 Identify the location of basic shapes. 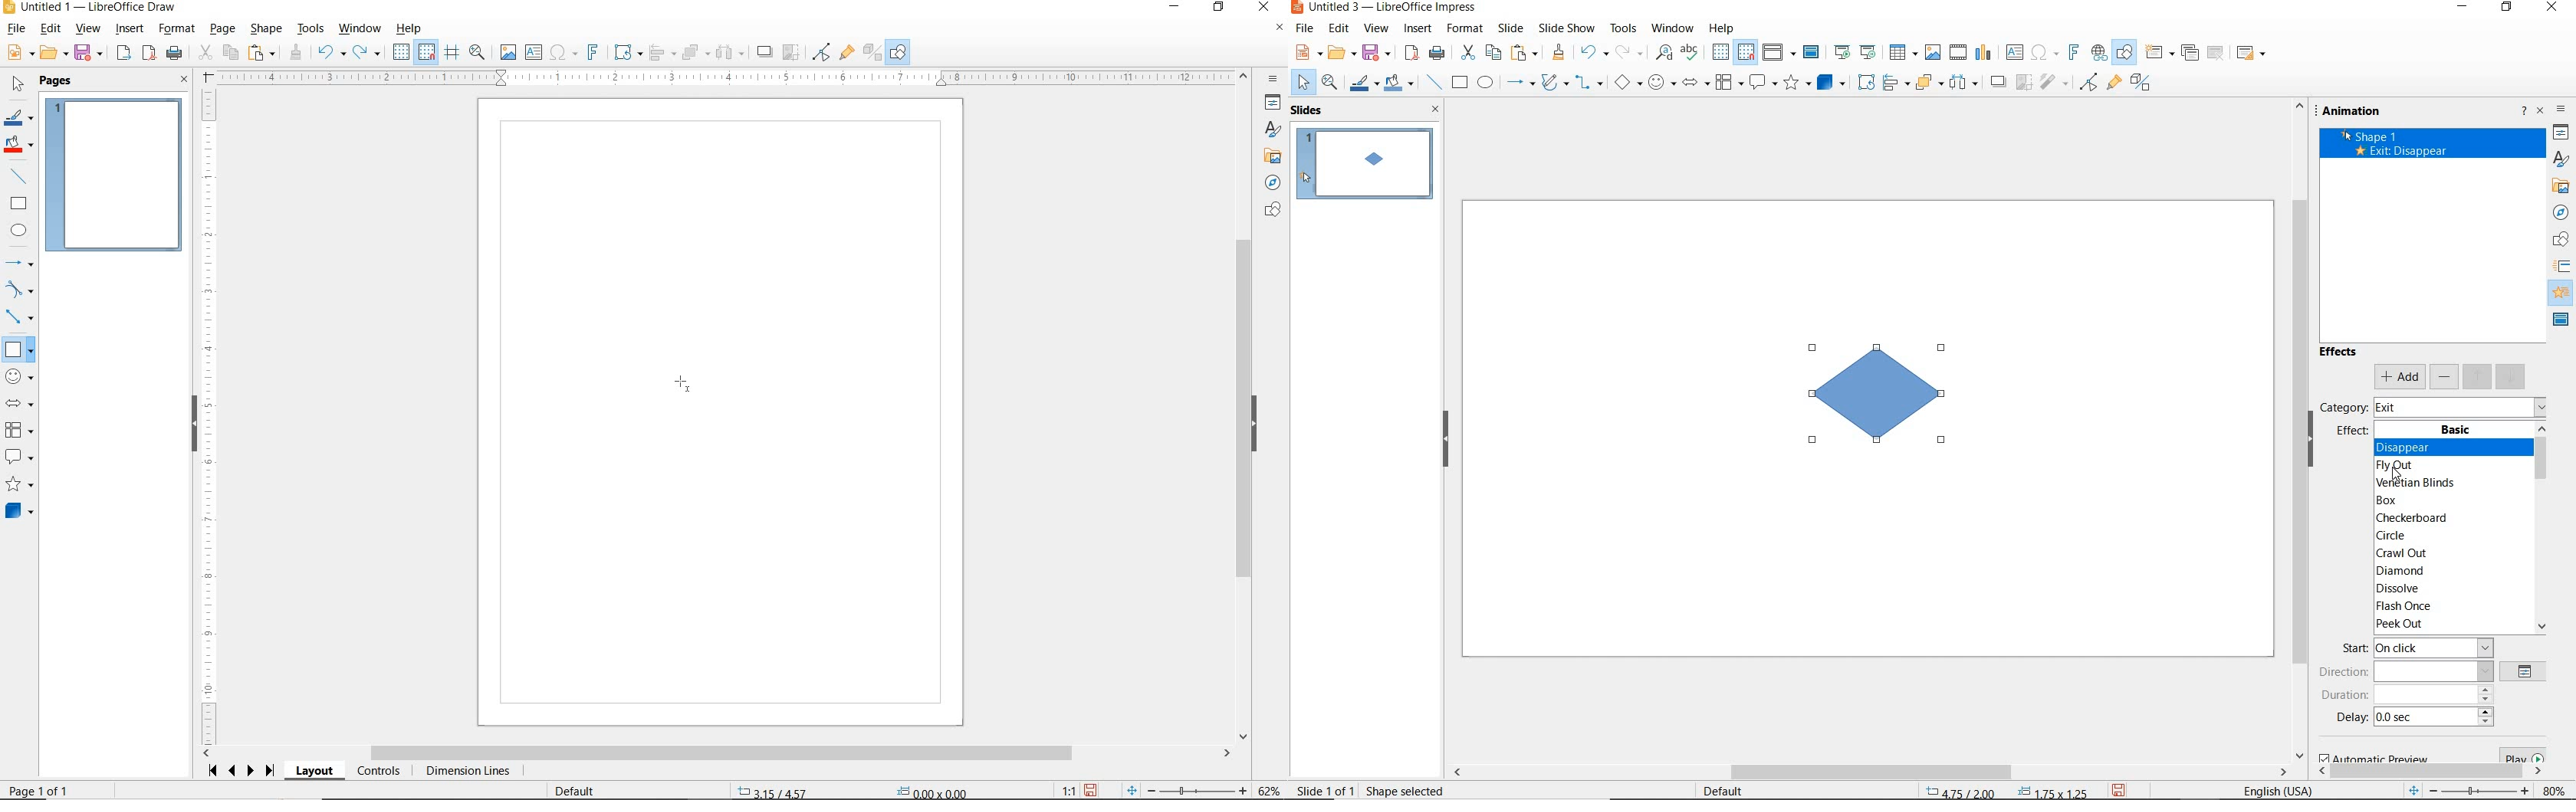
(1627, 82).